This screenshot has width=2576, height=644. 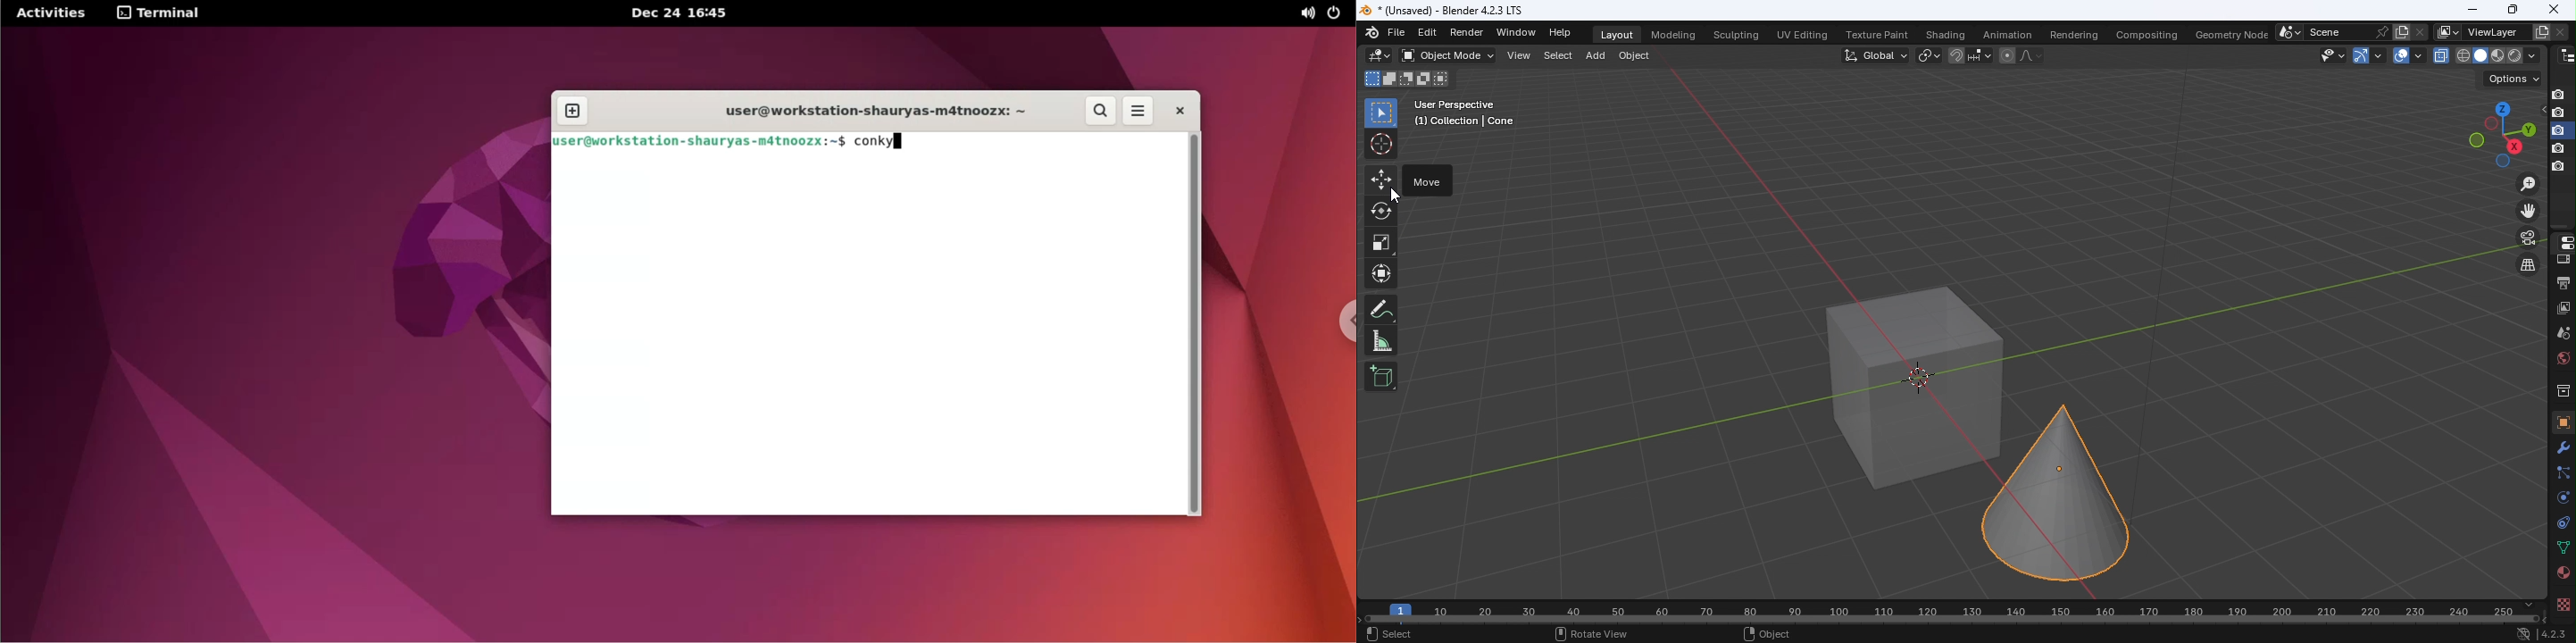 What do you see at coordinates (2513, 79) in the screenshot?
I see `Drop down menu` at bounding box center [2513, 79].